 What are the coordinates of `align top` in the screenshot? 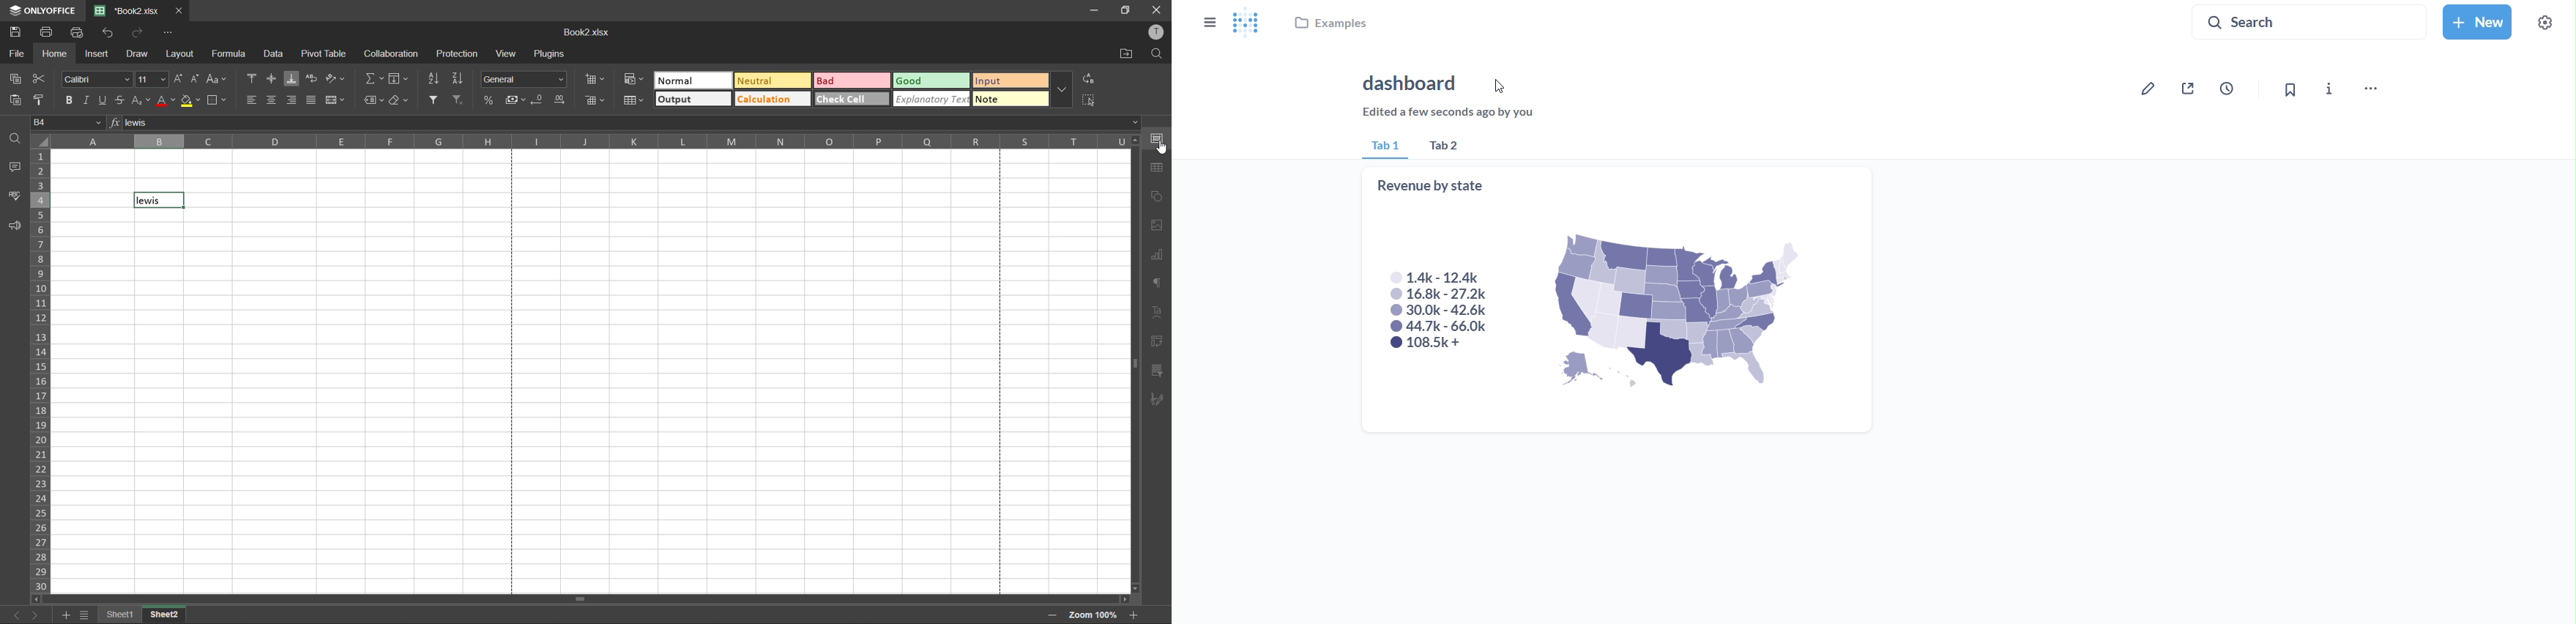 It's located at (254, 80).